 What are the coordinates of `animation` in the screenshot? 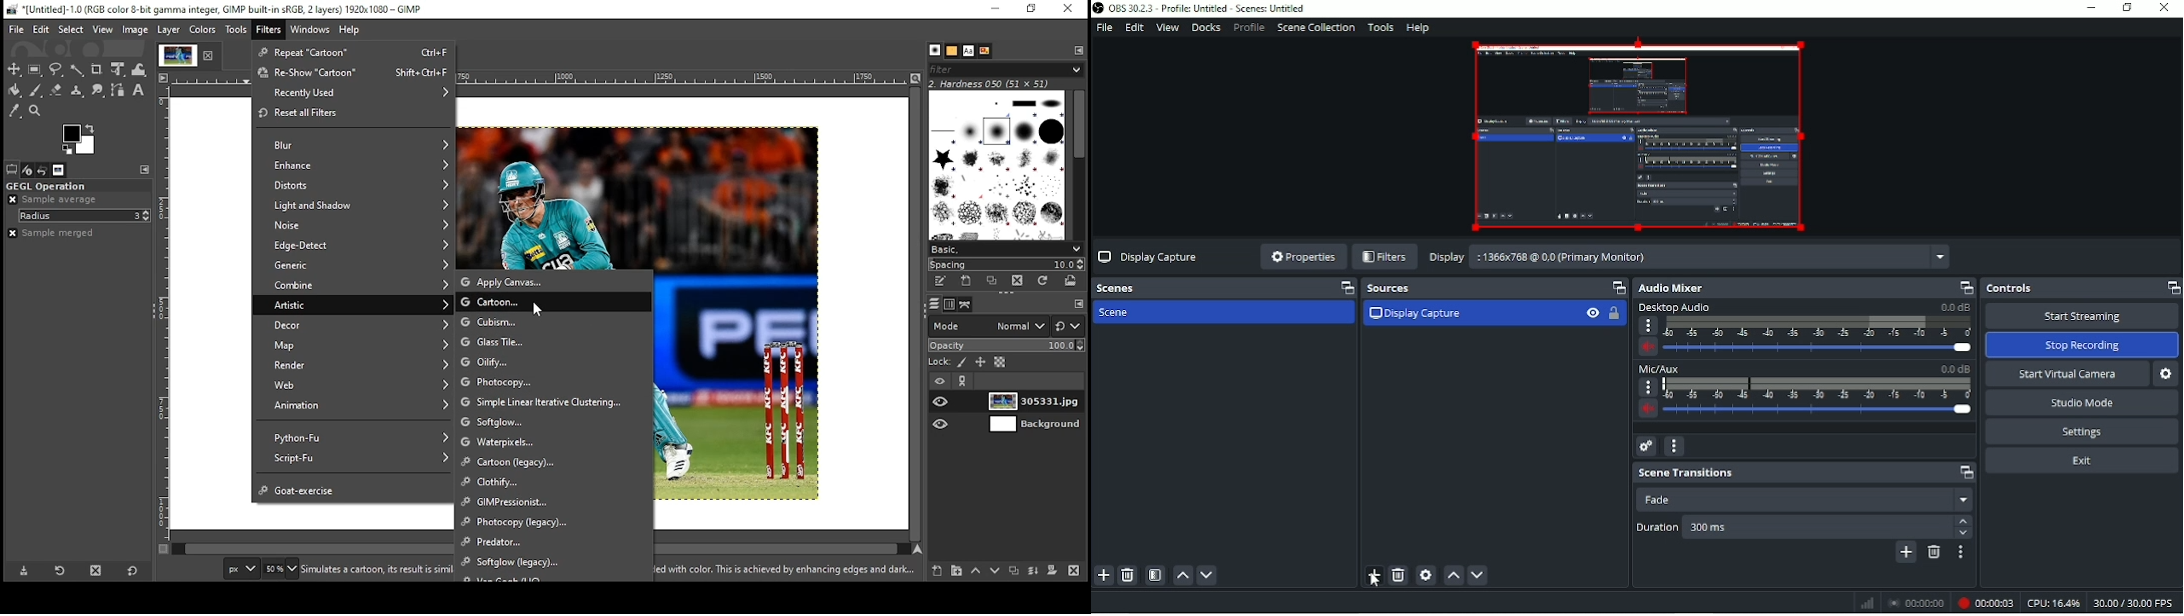 It's located at (356, 407).